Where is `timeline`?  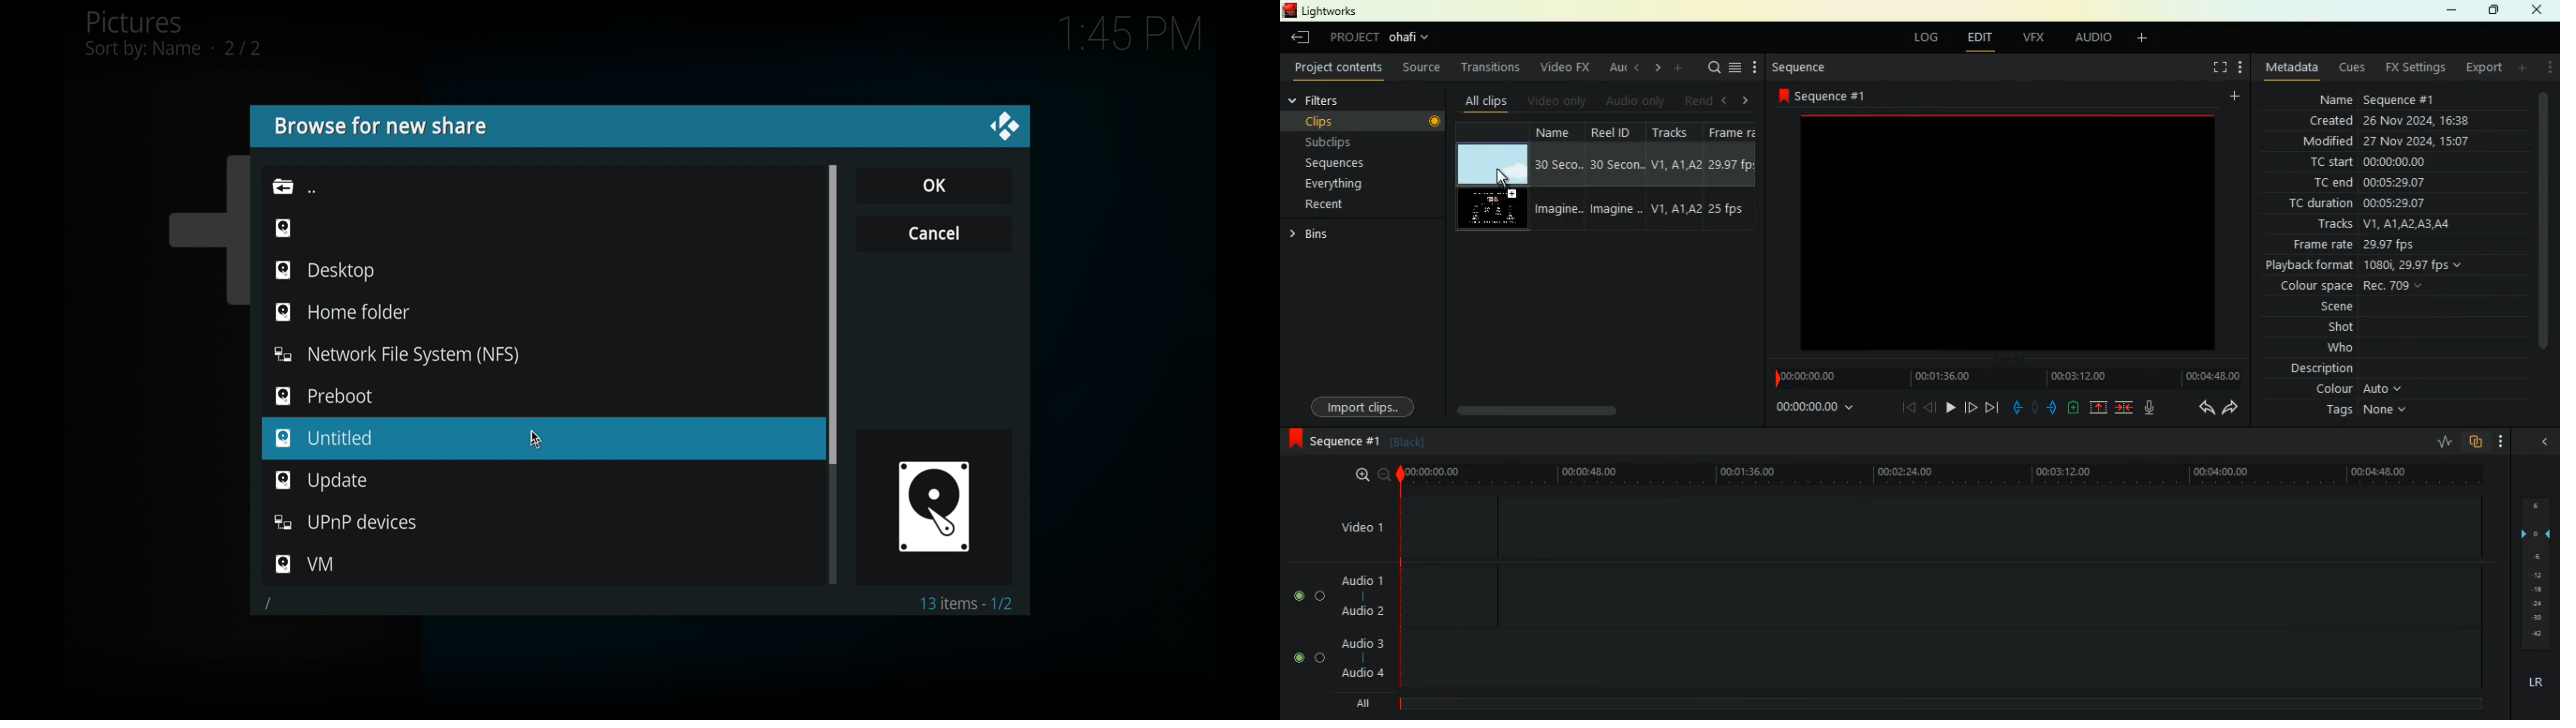 timeline is located at coordinates (2002, 379).